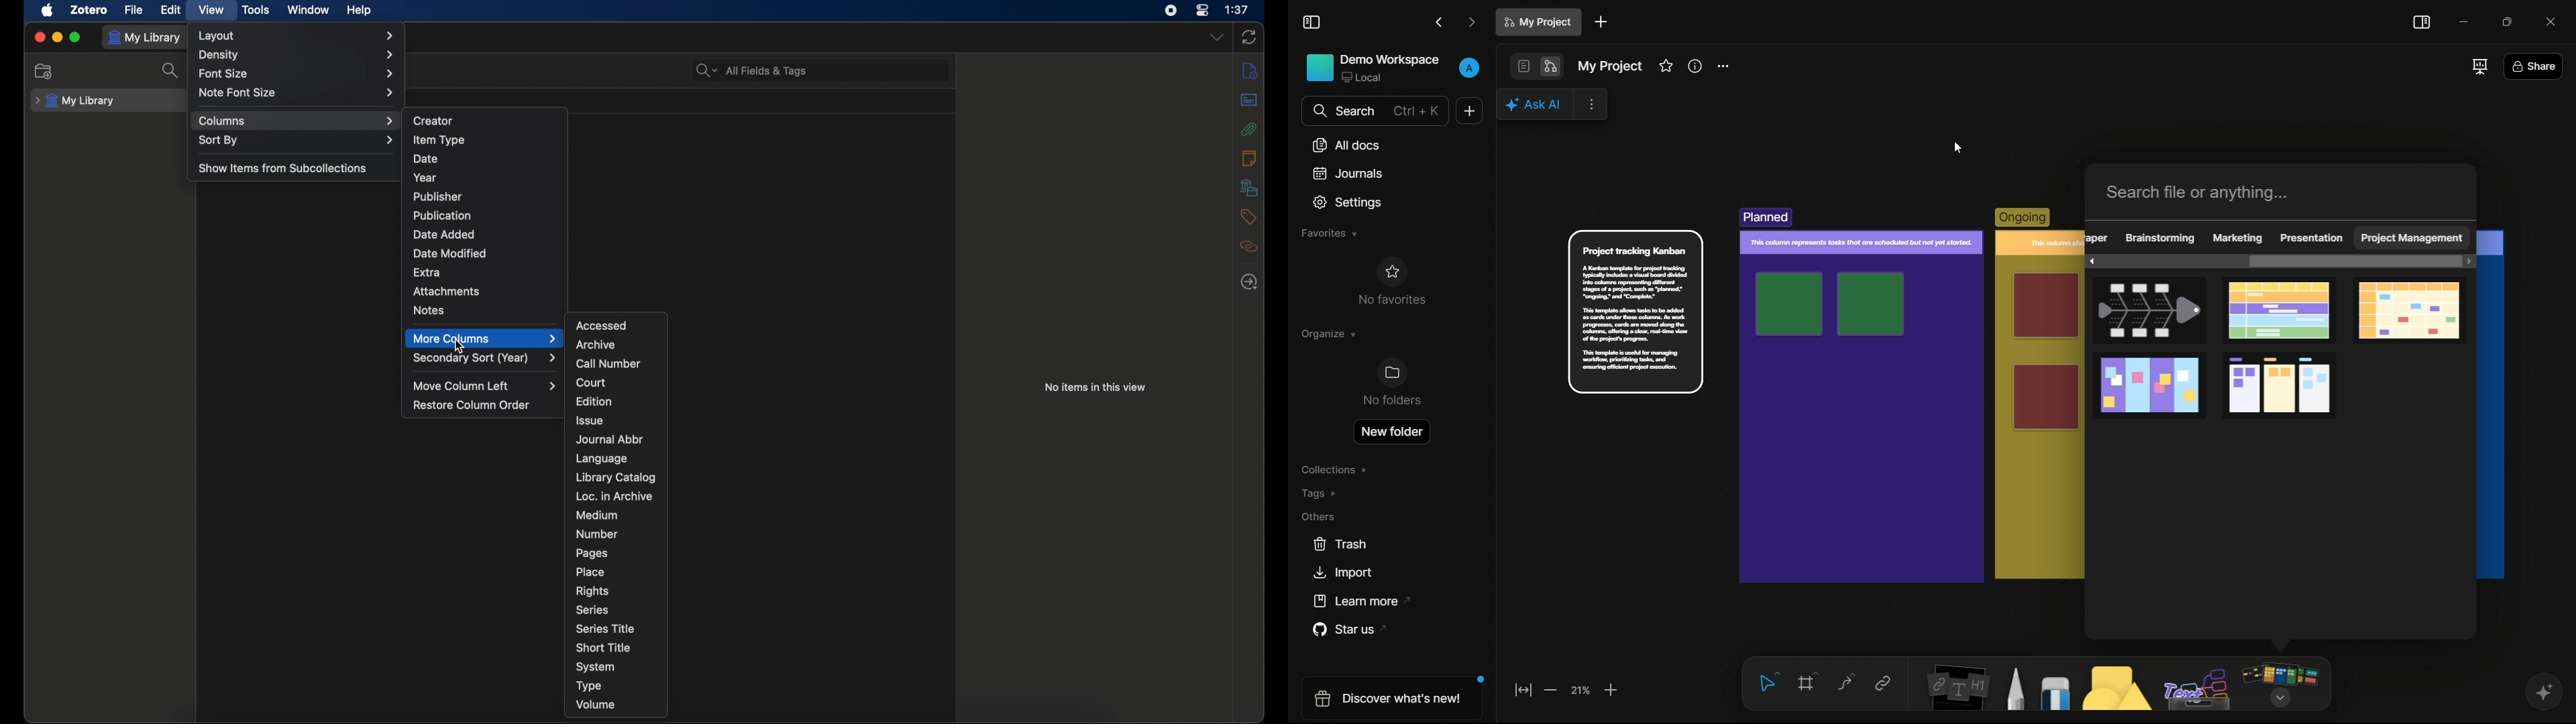 This screenshot has width=2576, height=728. What do you see at coordinates (2543, 692) in the screenshot?
I see `ai assistant` at bounding box center [2543, 692].